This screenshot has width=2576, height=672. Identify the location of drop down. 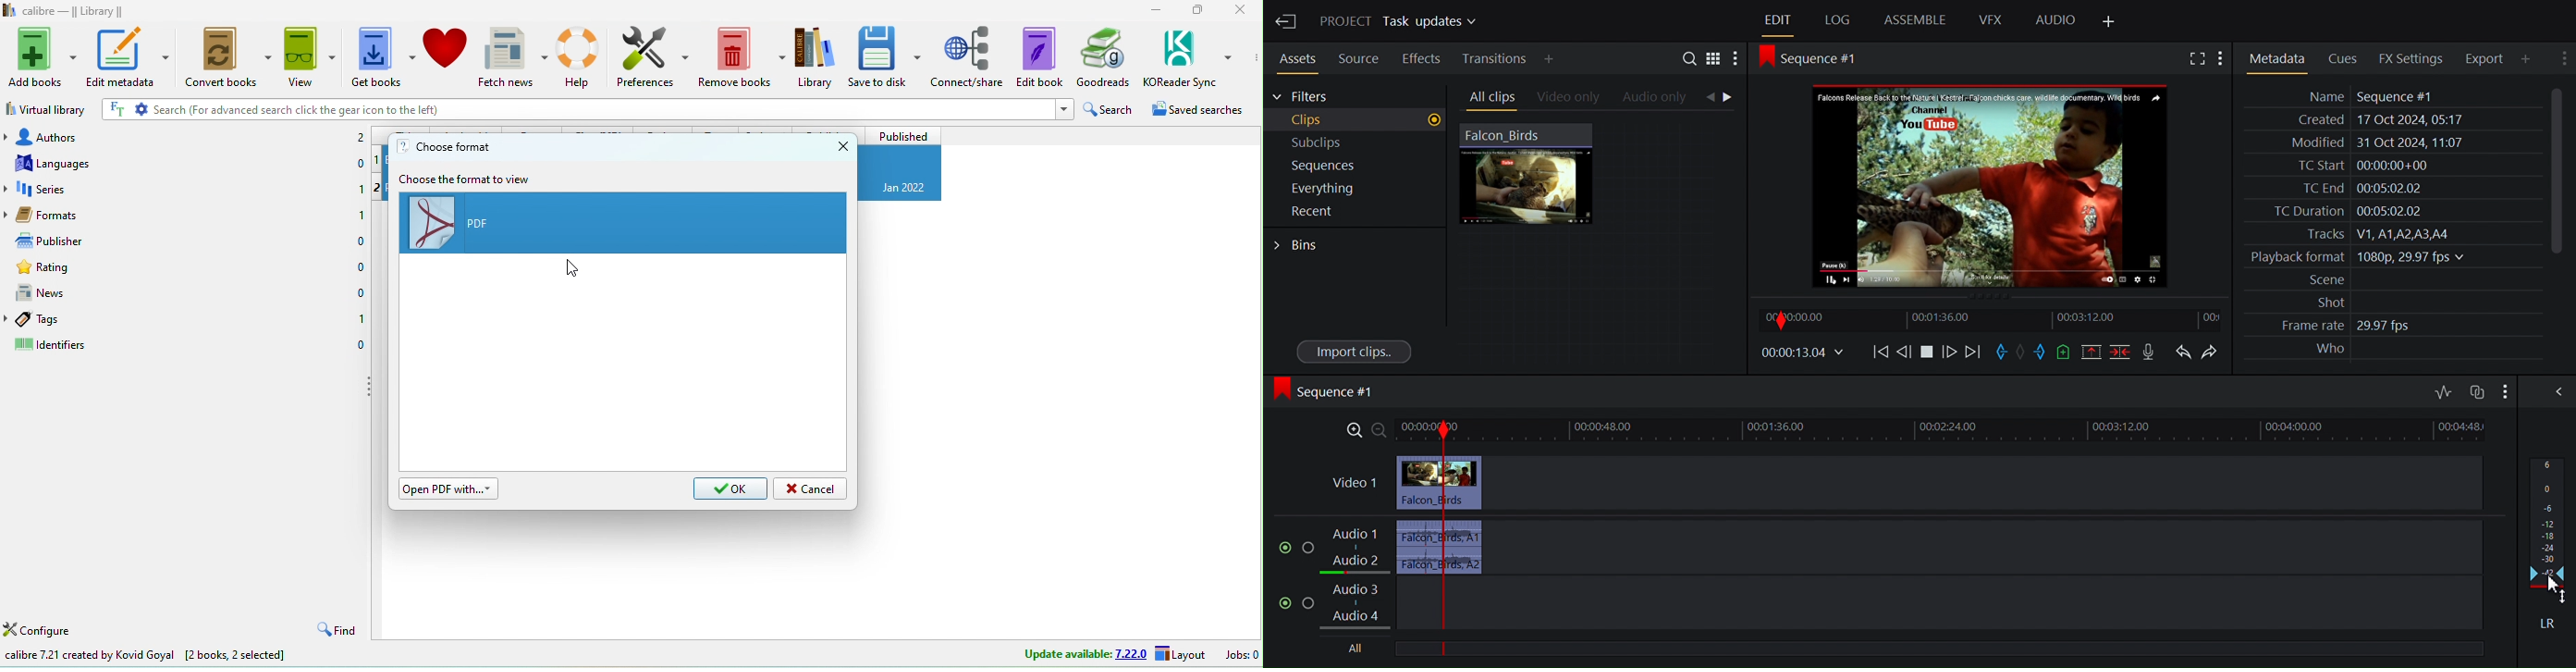
(8, 214).